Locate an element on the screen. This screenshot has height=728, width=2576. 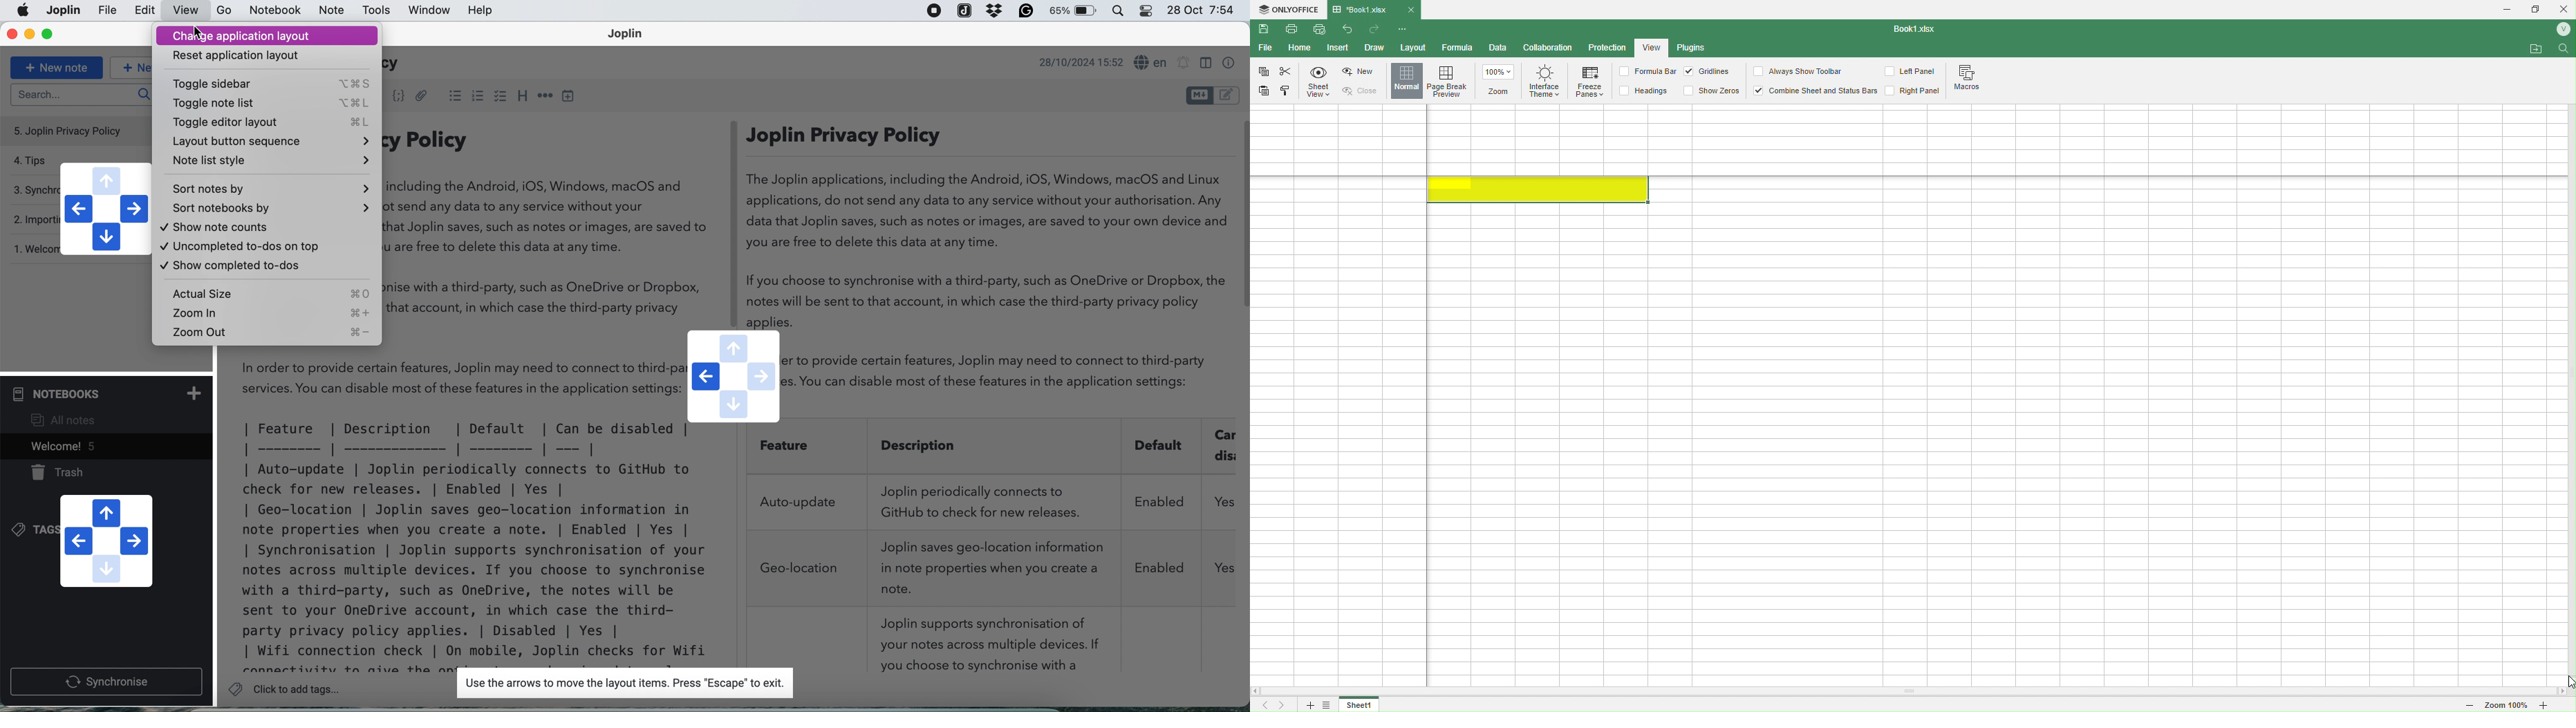
joplin is located at coordinates (965, 10).